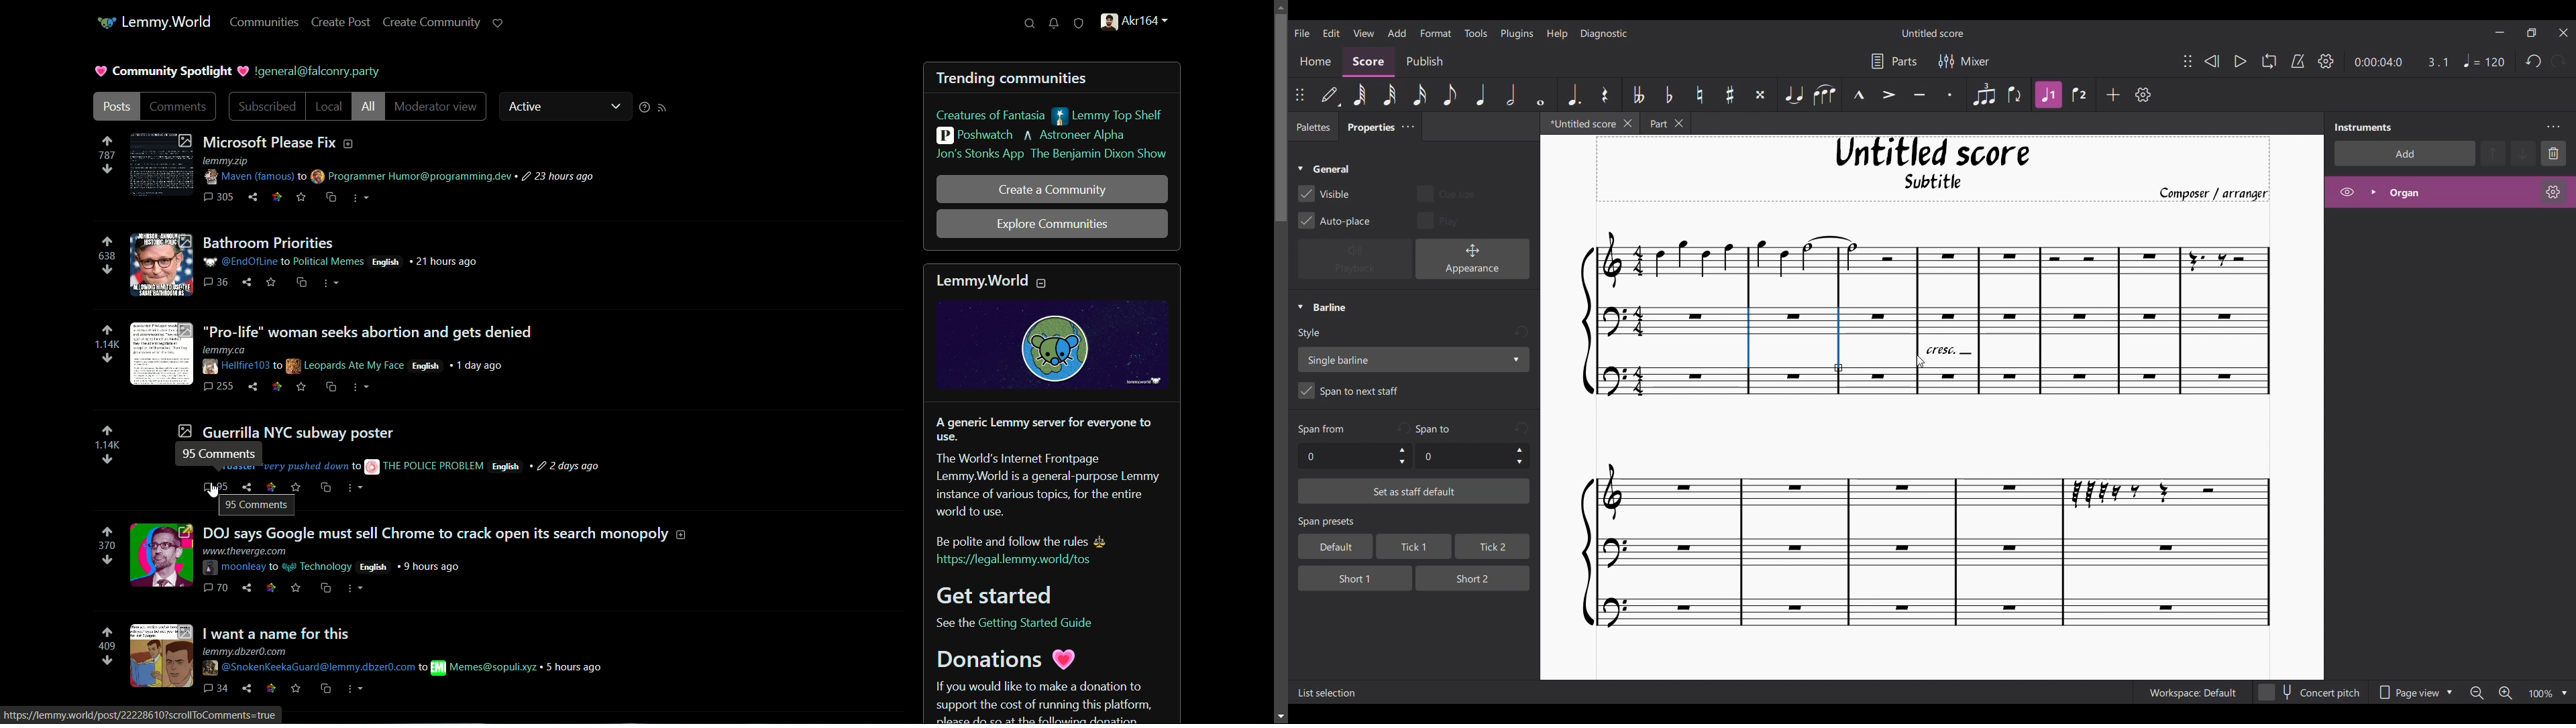 Image resolution: width=2576 pixels, height=728 pixels. Describe the element at coordinates (388, 261) in the screenshot. I see `English` at that location.